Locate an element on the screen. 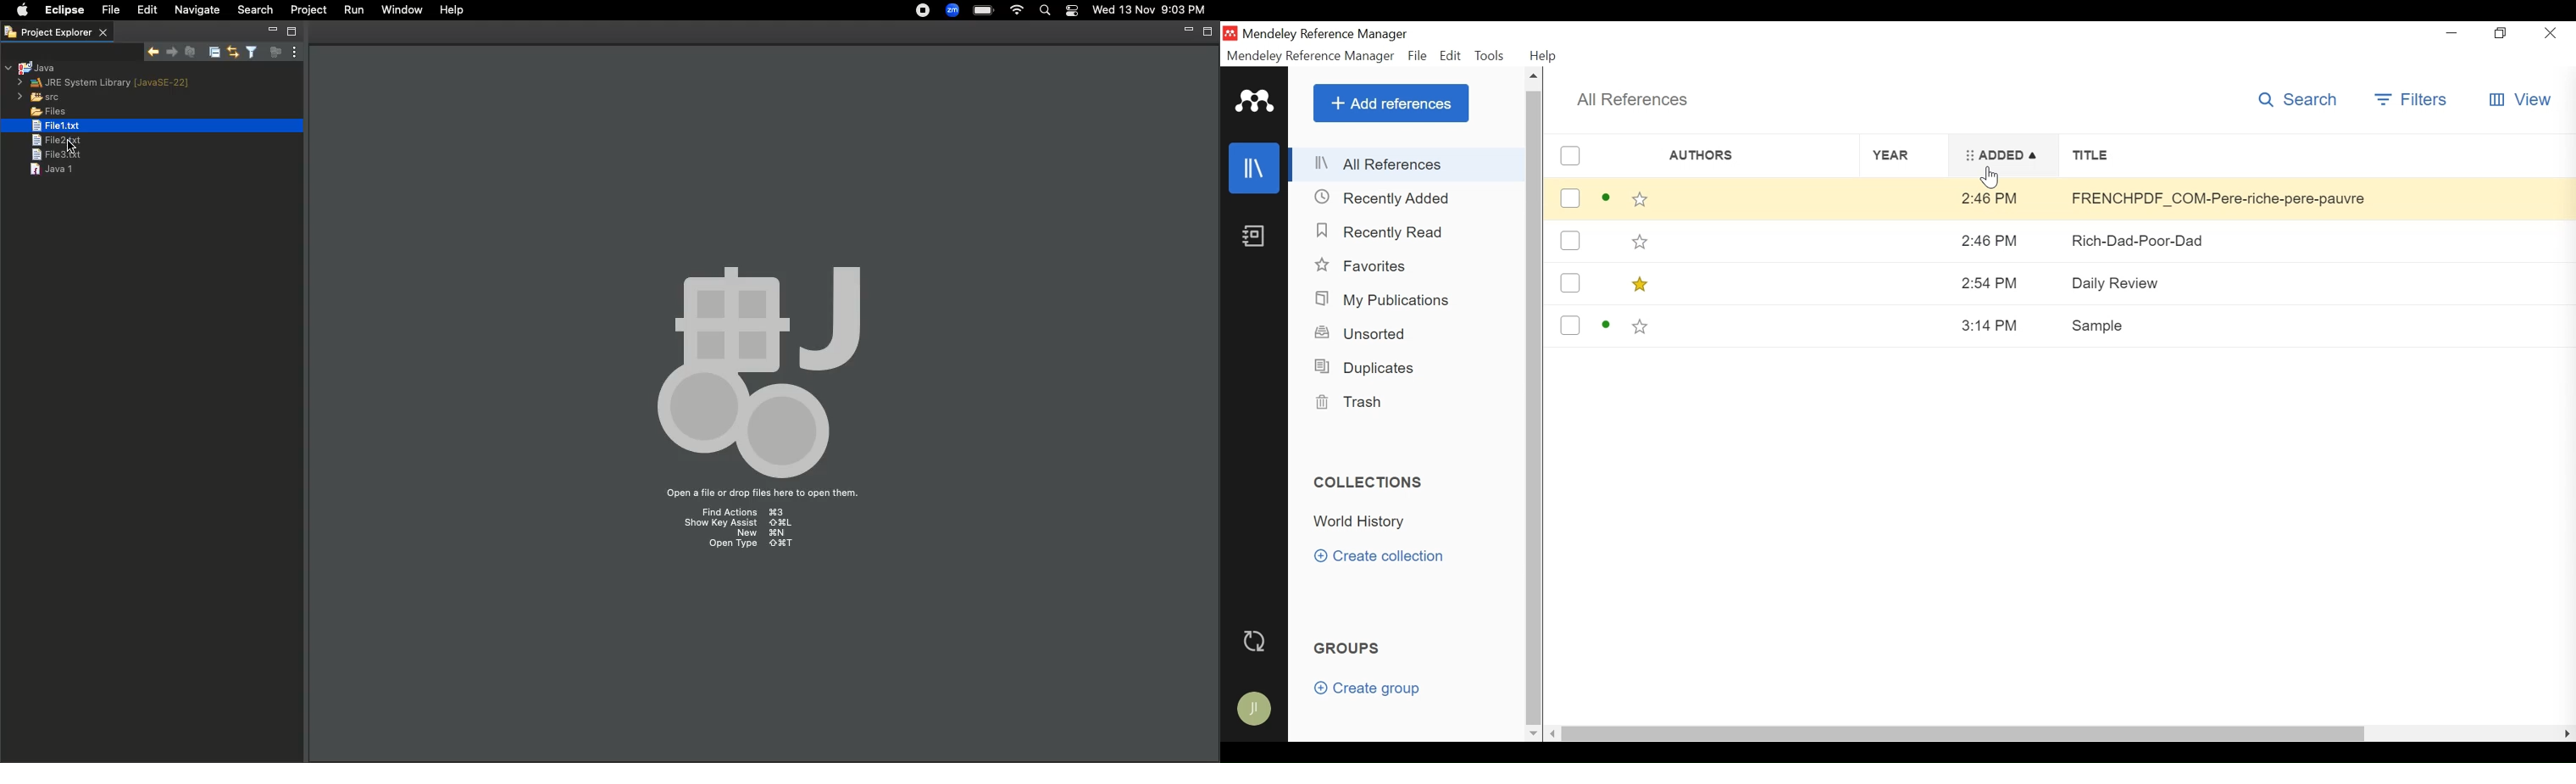 This screenshot has width=2576, height=784. Create group is located at coordinates (1373, 690).